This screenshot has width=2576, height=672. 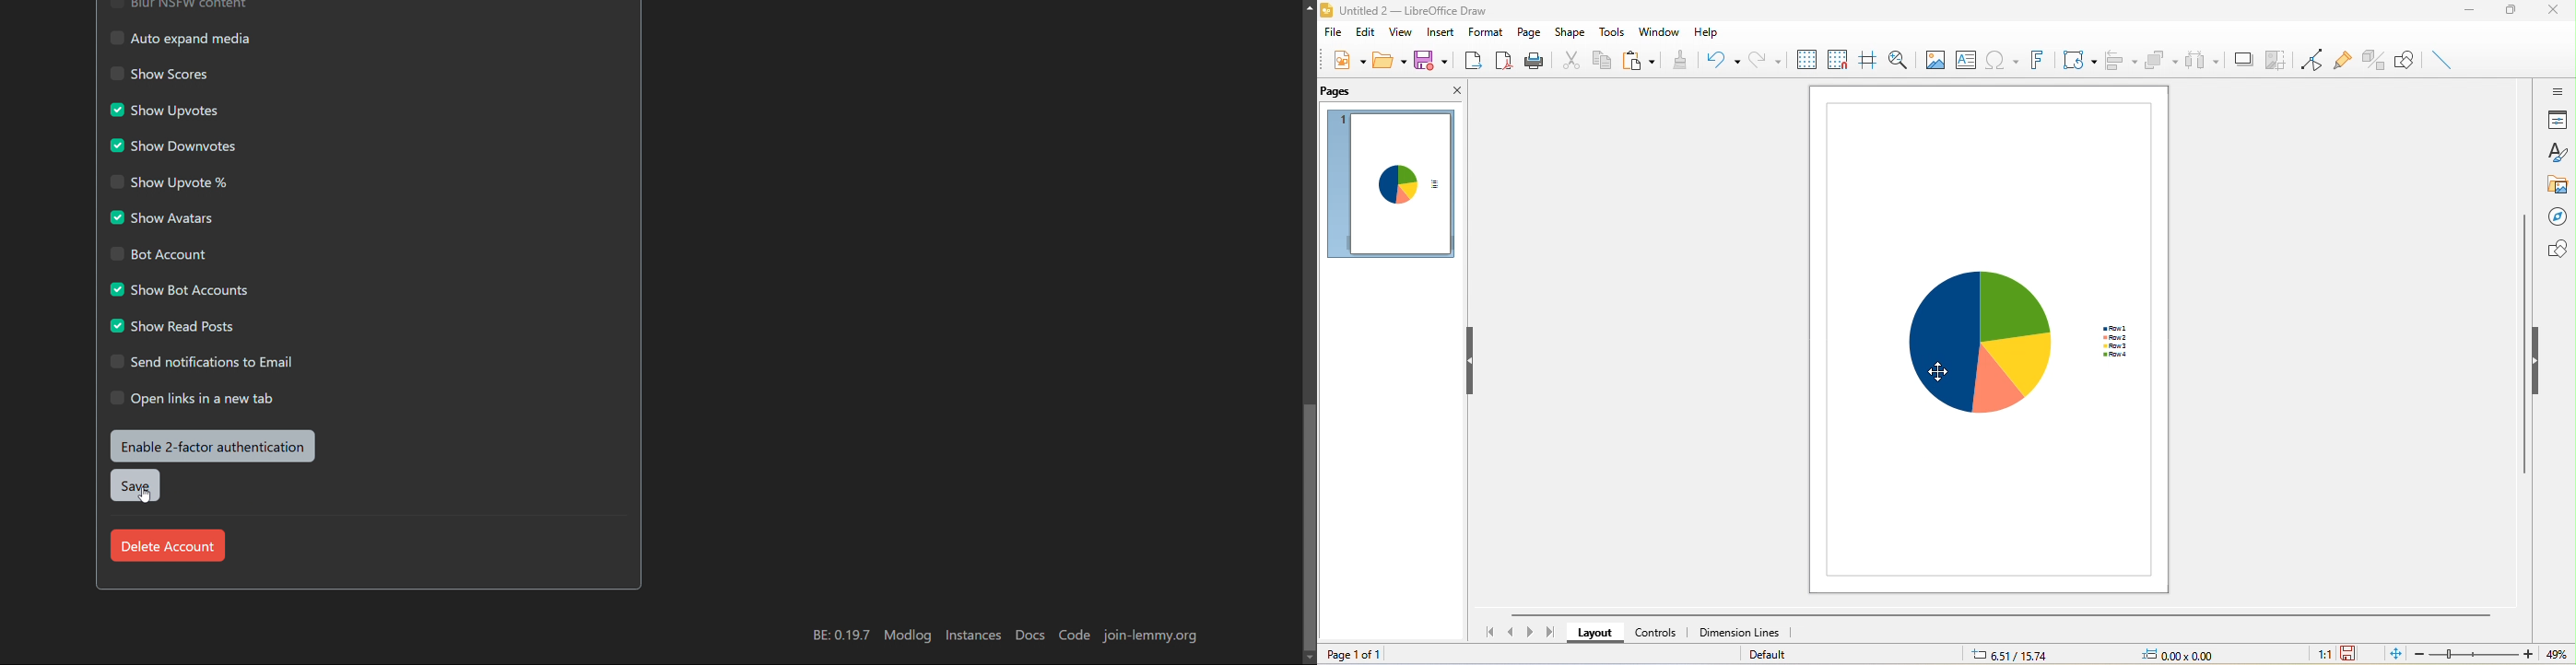 I want to click on textbox, so click(x=1966, y=60).